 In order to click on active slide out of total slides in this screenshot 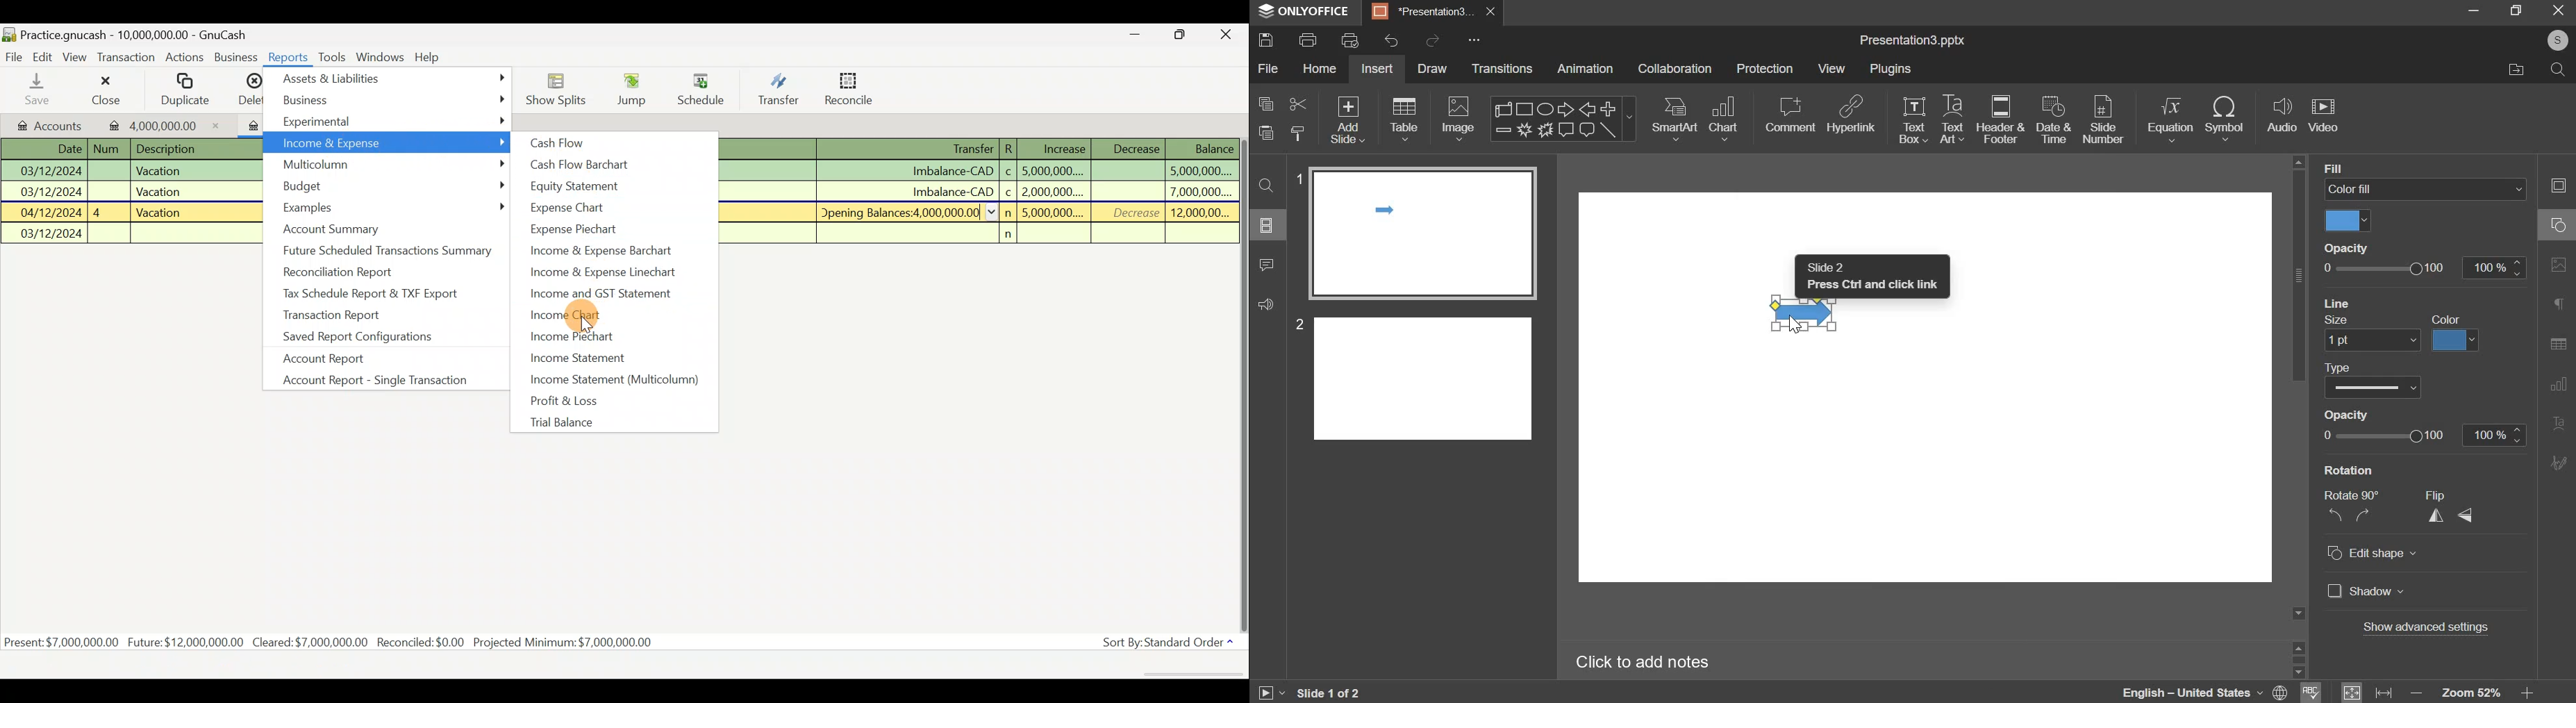, I will do `click(1329, 693)`.